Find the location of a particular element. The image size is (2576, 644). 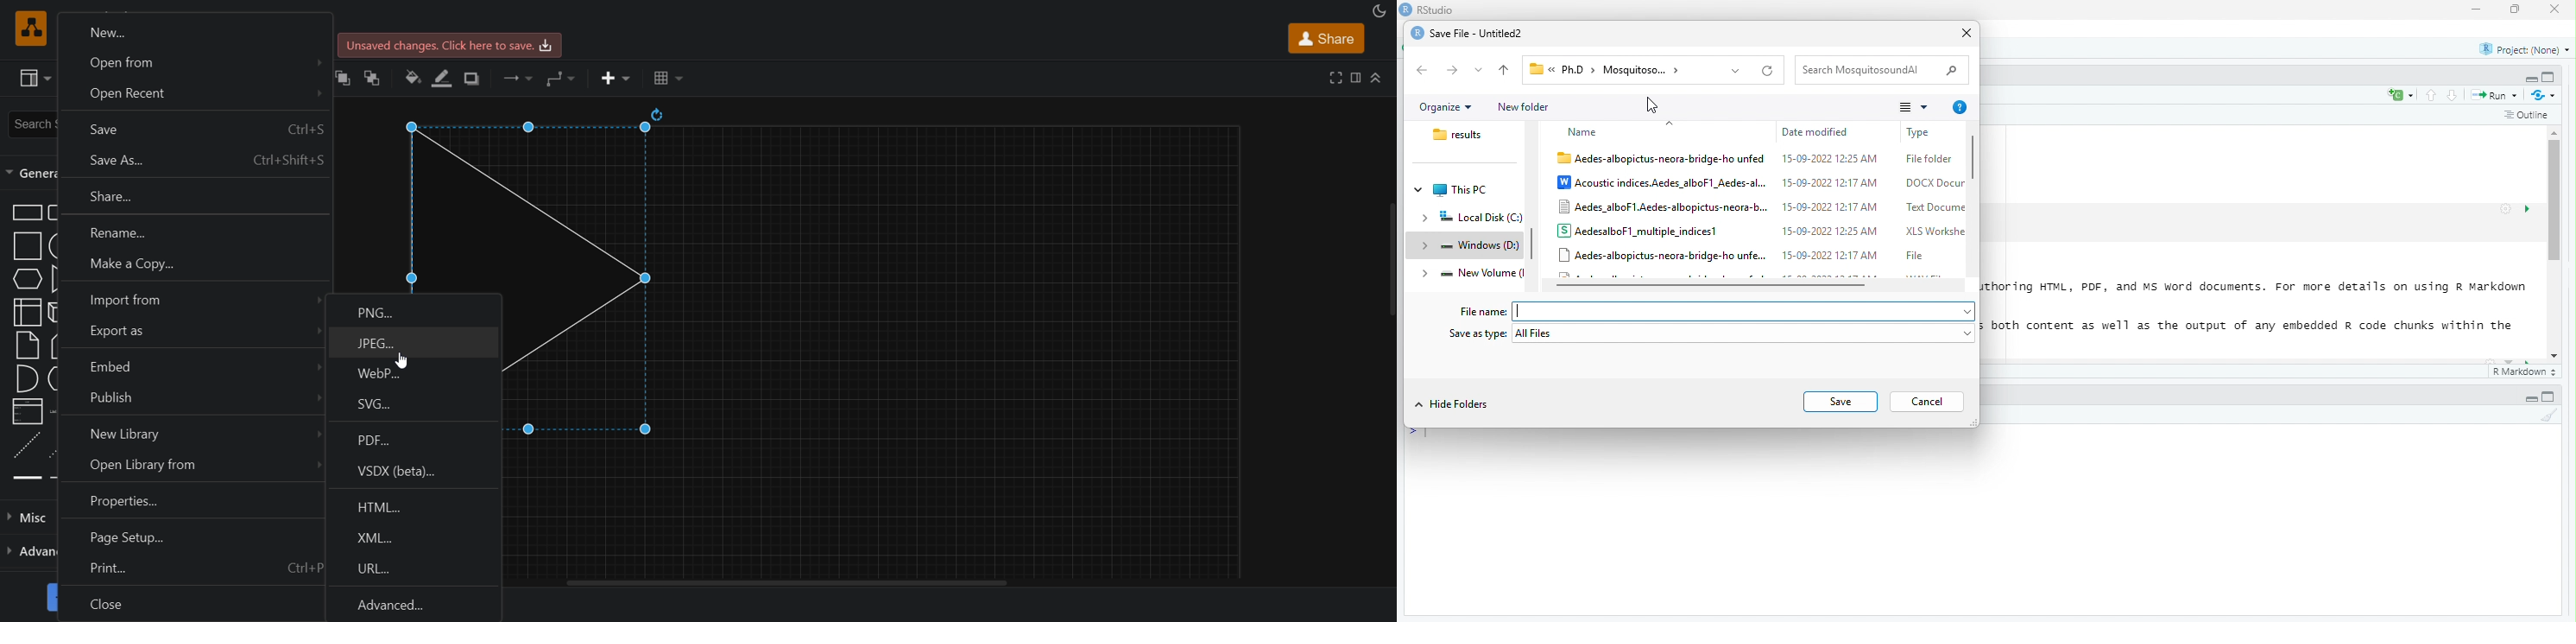

scrollbar is located at coordinates (2555, 244).